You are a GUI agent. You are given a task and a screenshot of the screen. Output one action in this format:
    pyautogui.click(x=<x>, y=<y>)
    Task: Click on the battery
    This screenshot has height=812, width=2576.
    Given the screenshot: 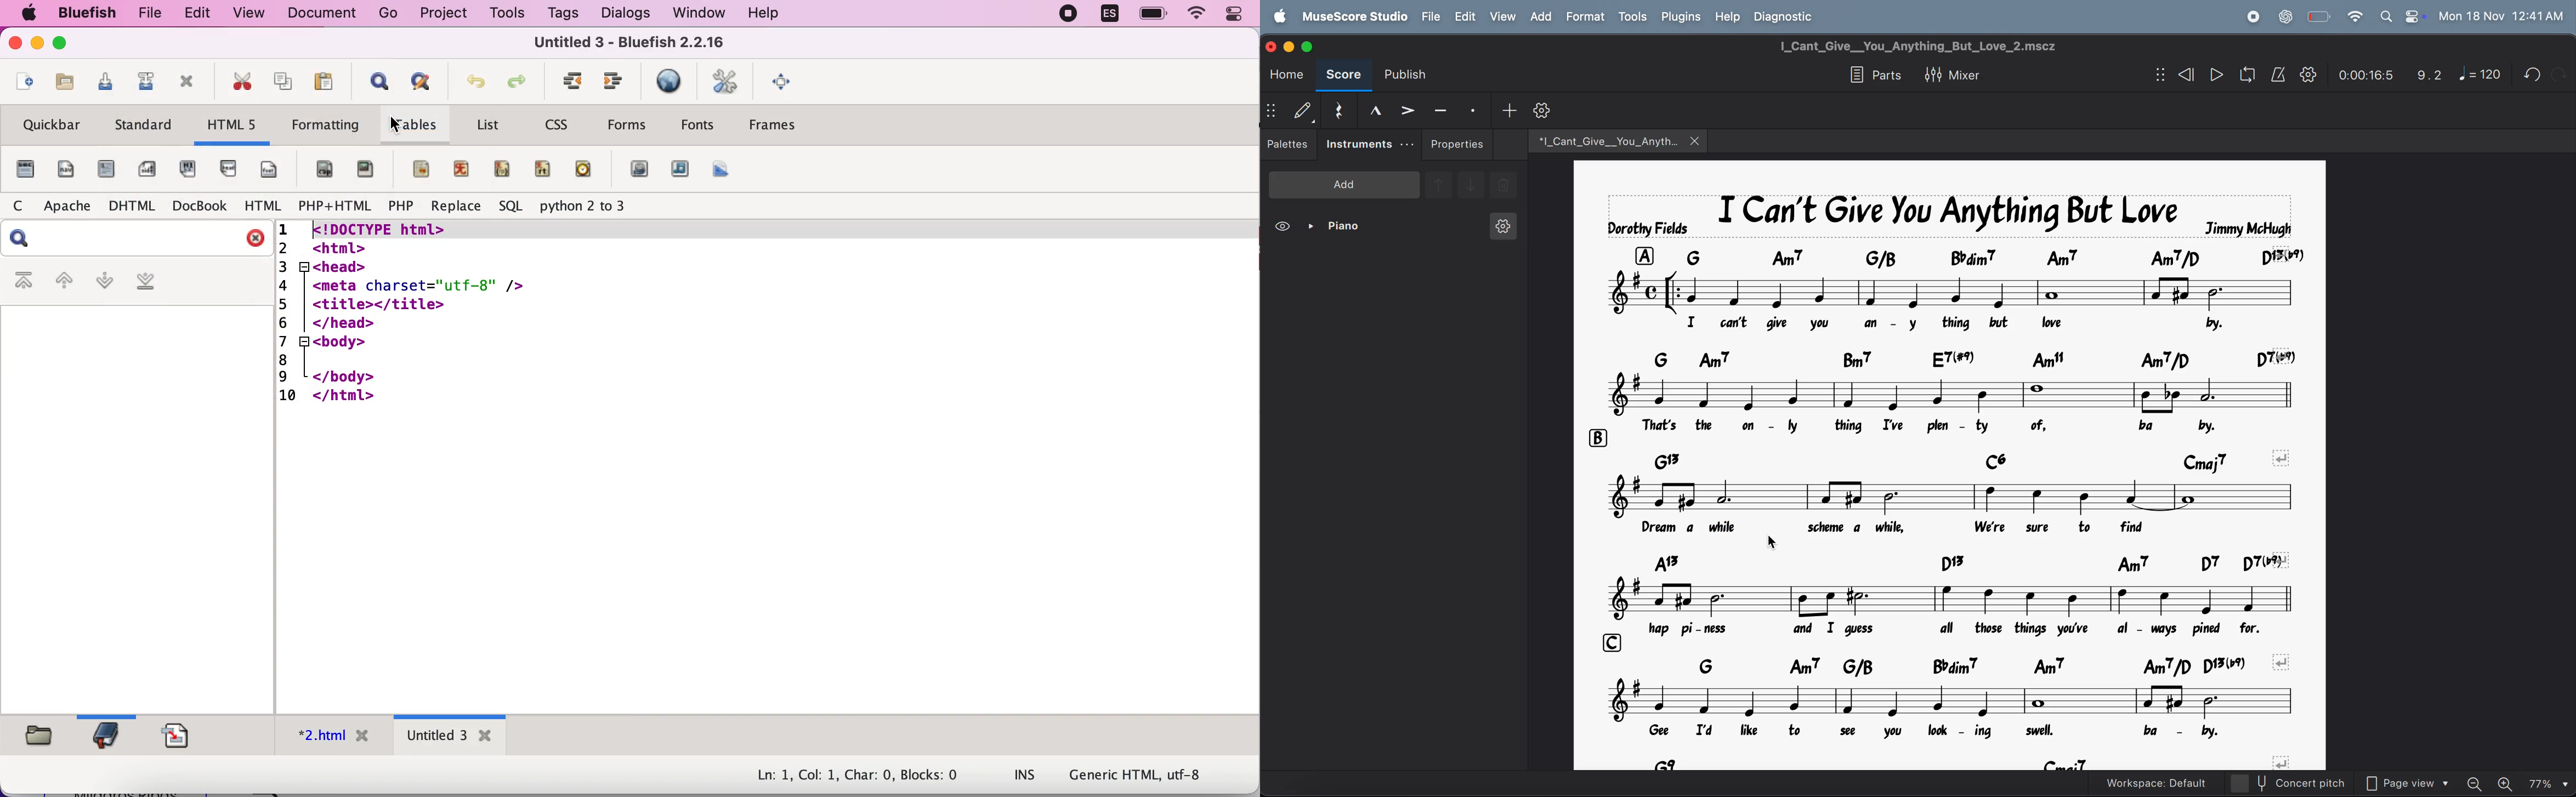 What is the action you would take?
    pyautogui.click(x=2318, y=15)
    